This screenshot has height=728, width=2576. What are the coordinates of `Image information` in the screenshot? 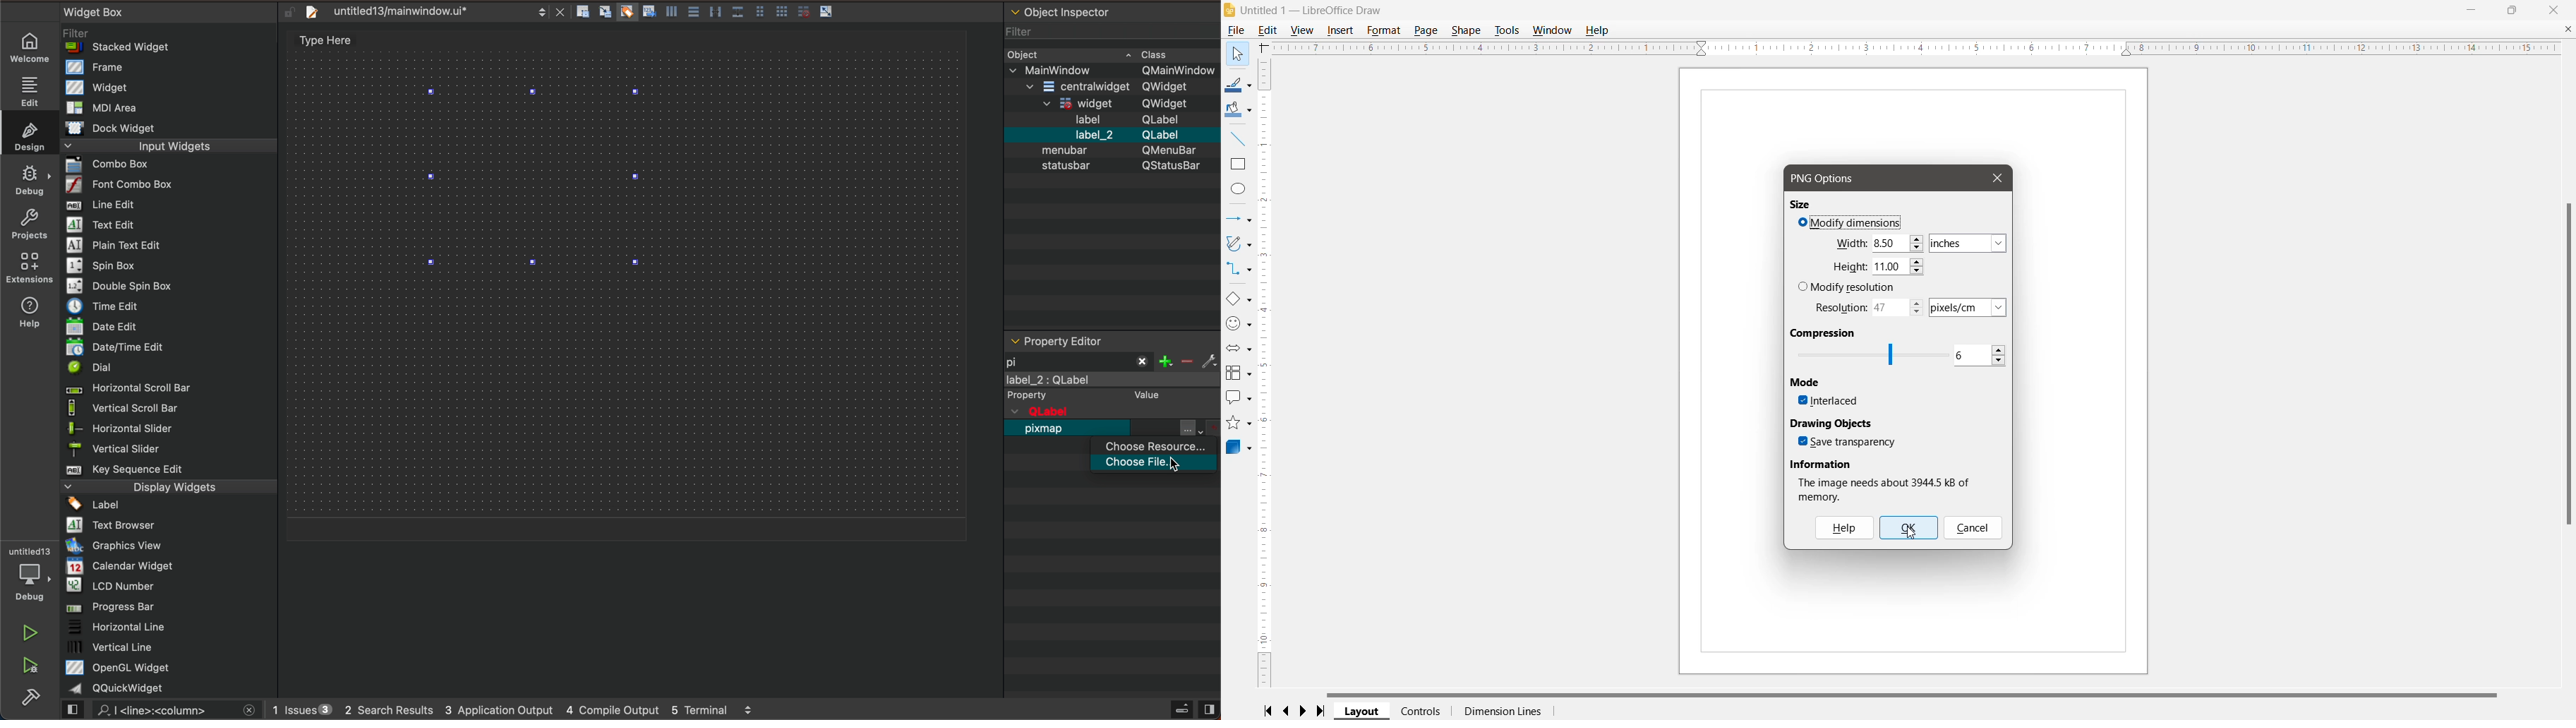 It's located at (1884, 481).